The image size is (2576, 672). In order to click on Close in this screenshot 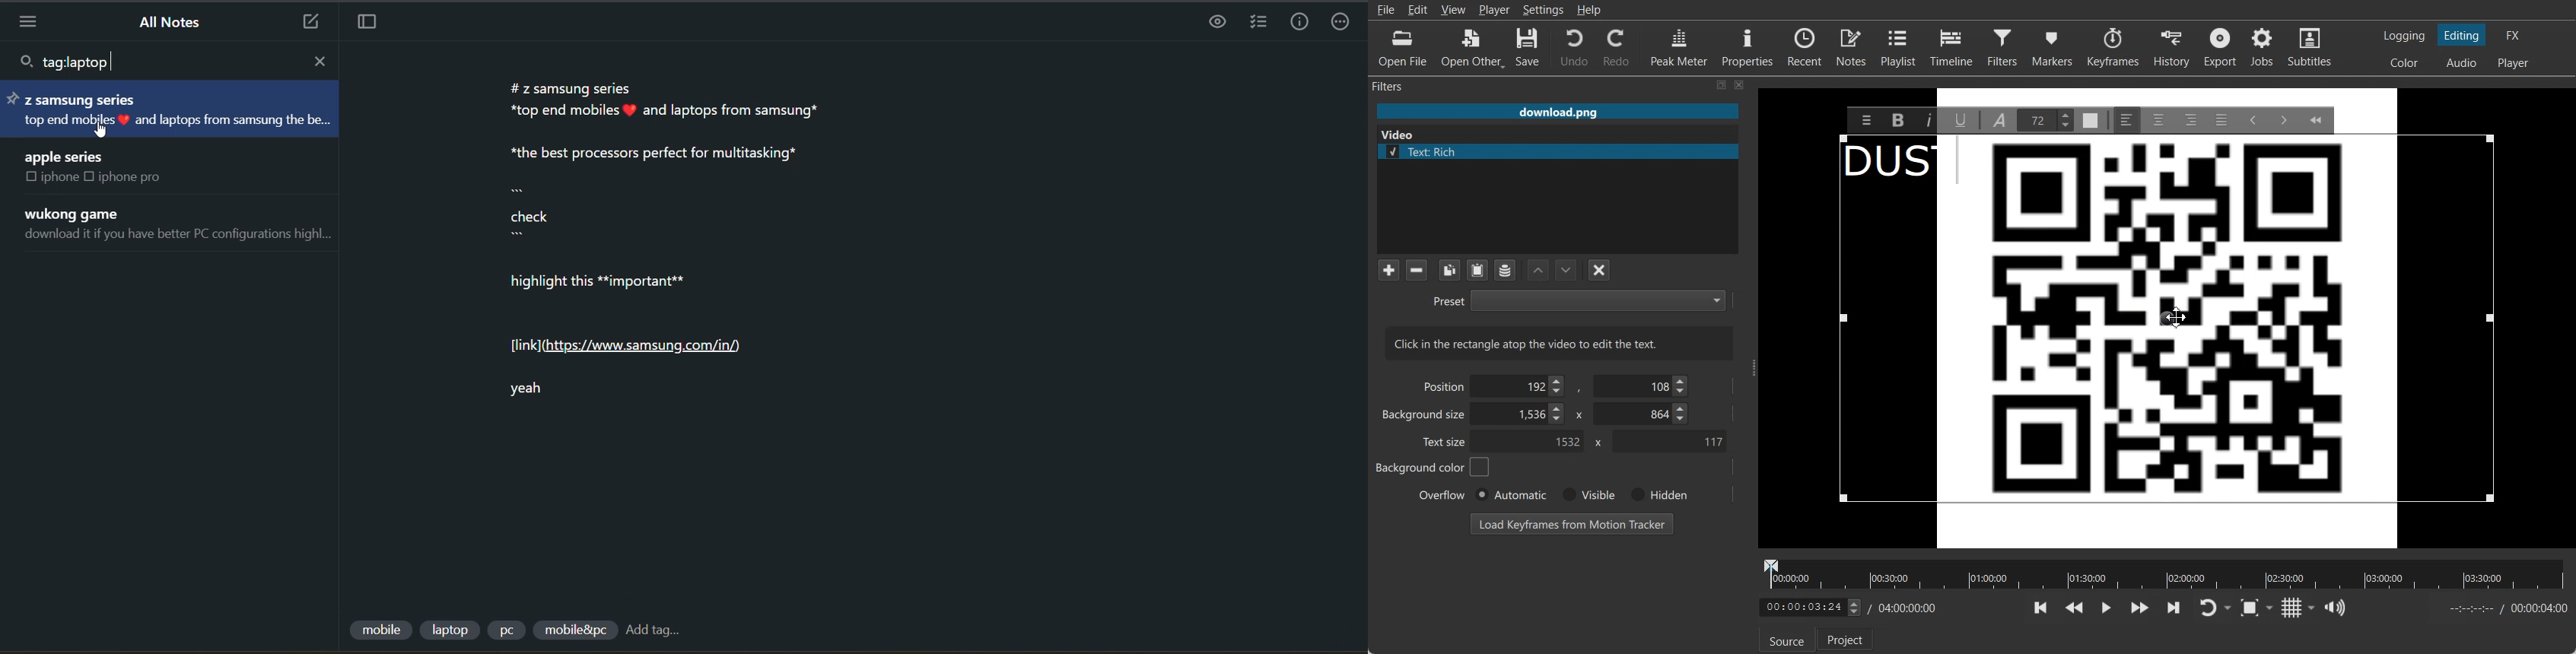, I will do `click(1740, 84)`.